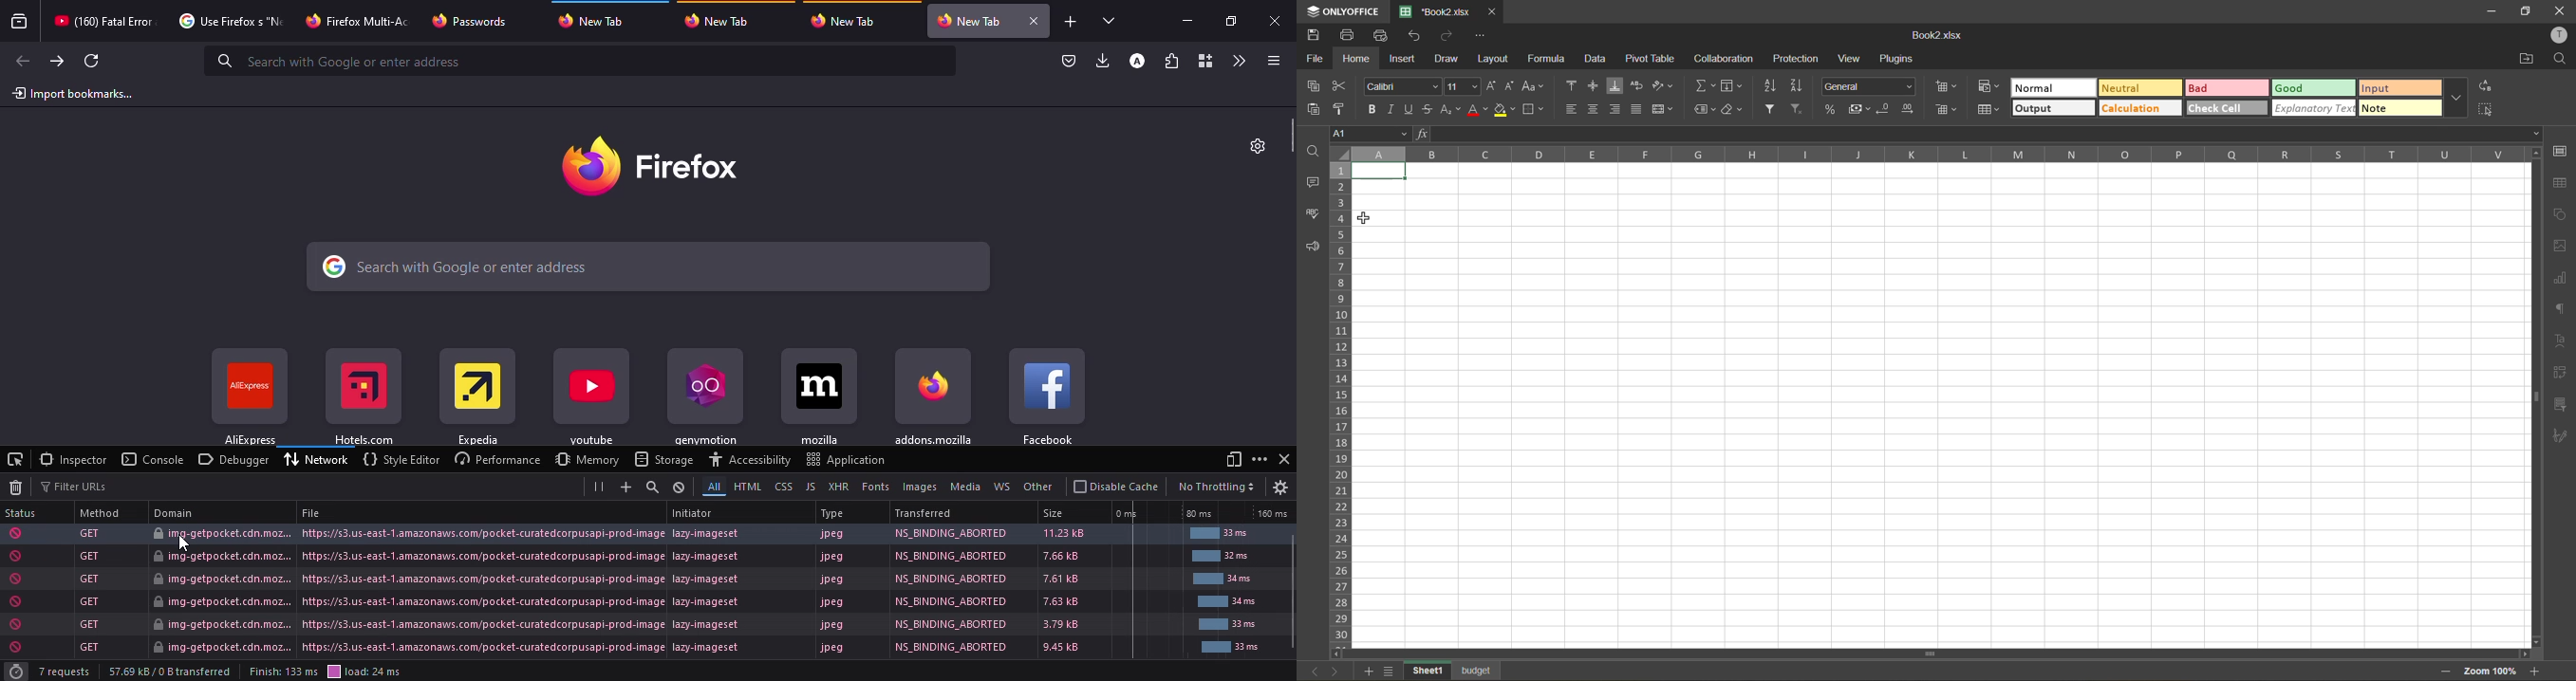  What do you see at coordinates (2529, 58) in the screenshot?
I see `open location` at bounding box center [2529, 58].